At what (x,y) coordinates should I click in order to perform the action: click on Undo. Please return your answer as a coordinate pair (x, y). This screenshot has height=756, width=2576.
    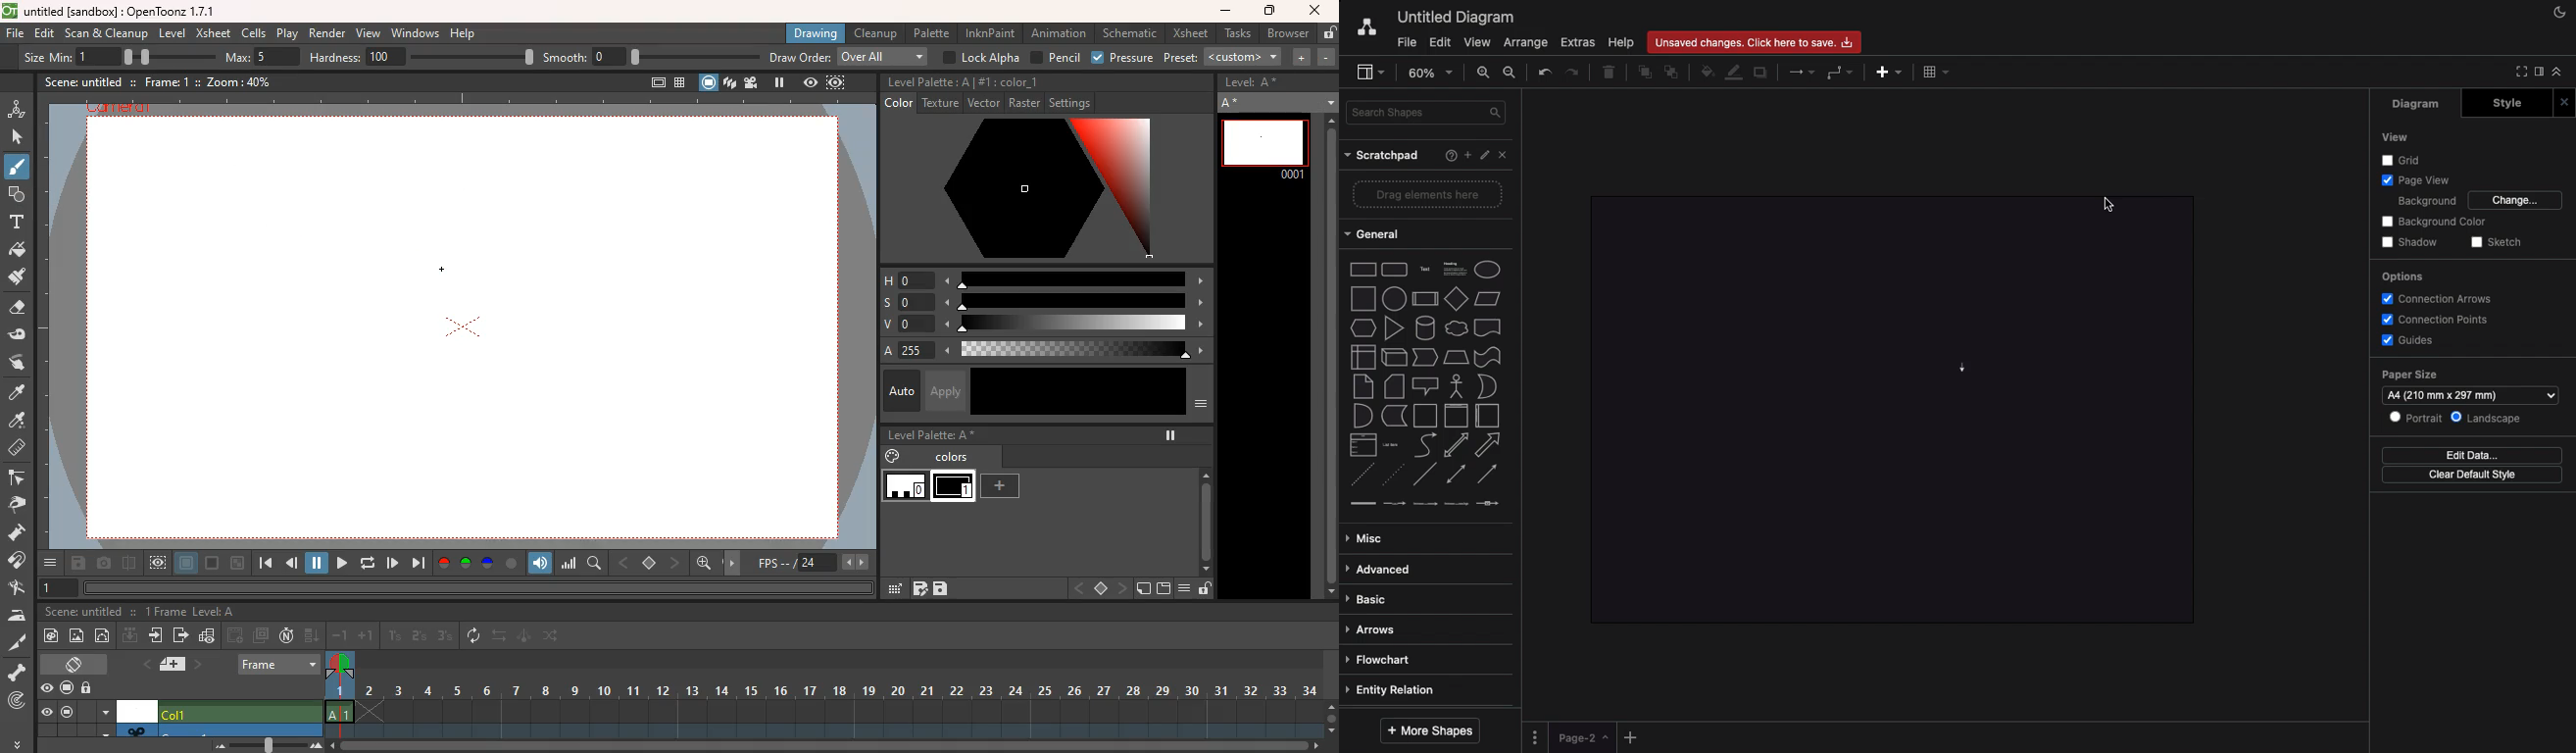
    Looking at the image, I should click on (1544, 72).